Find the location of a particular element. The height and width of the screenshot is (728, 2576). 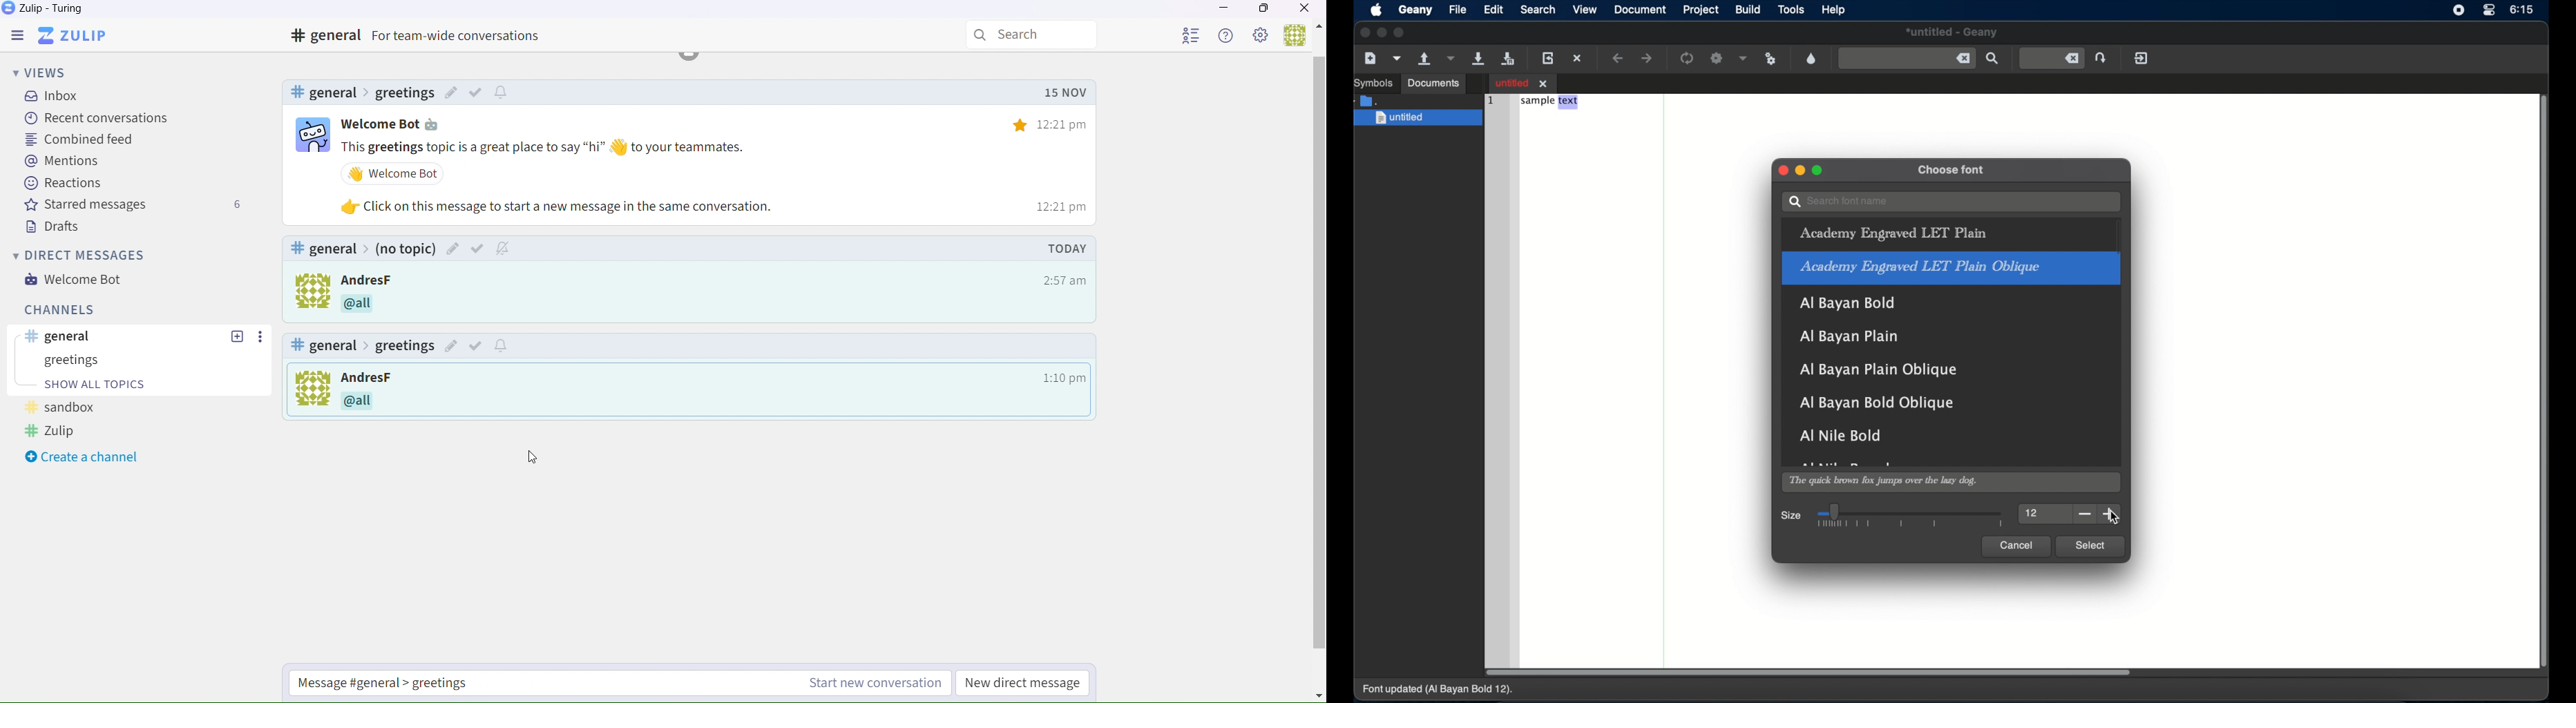

Experiments is located at coordinates (83, 408).